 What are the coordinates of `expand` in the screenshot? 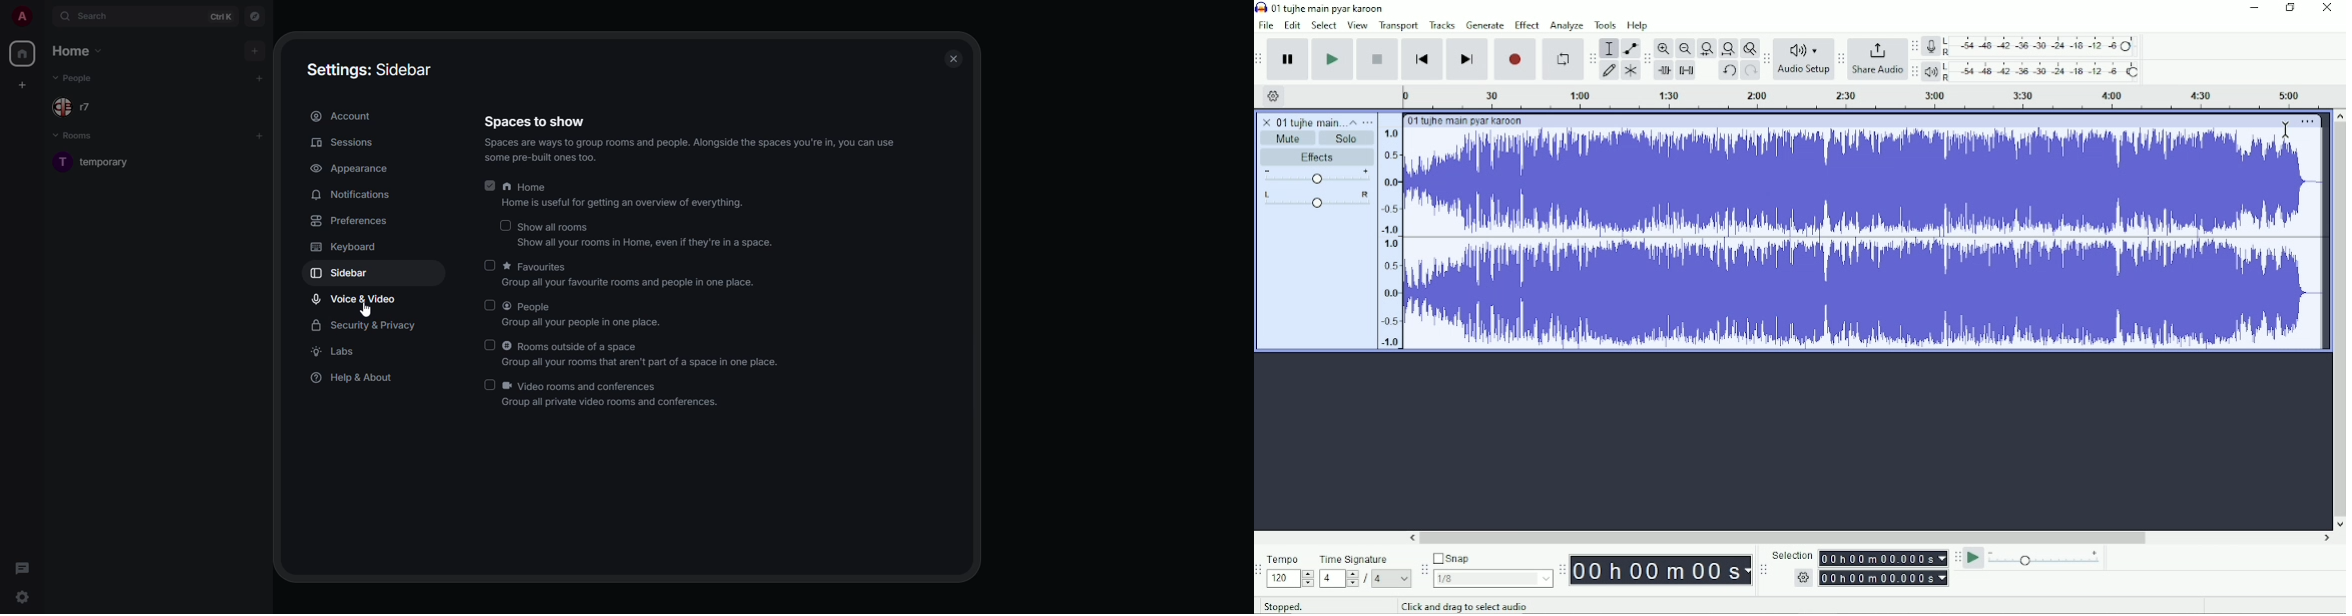 It's located at (44, 16).